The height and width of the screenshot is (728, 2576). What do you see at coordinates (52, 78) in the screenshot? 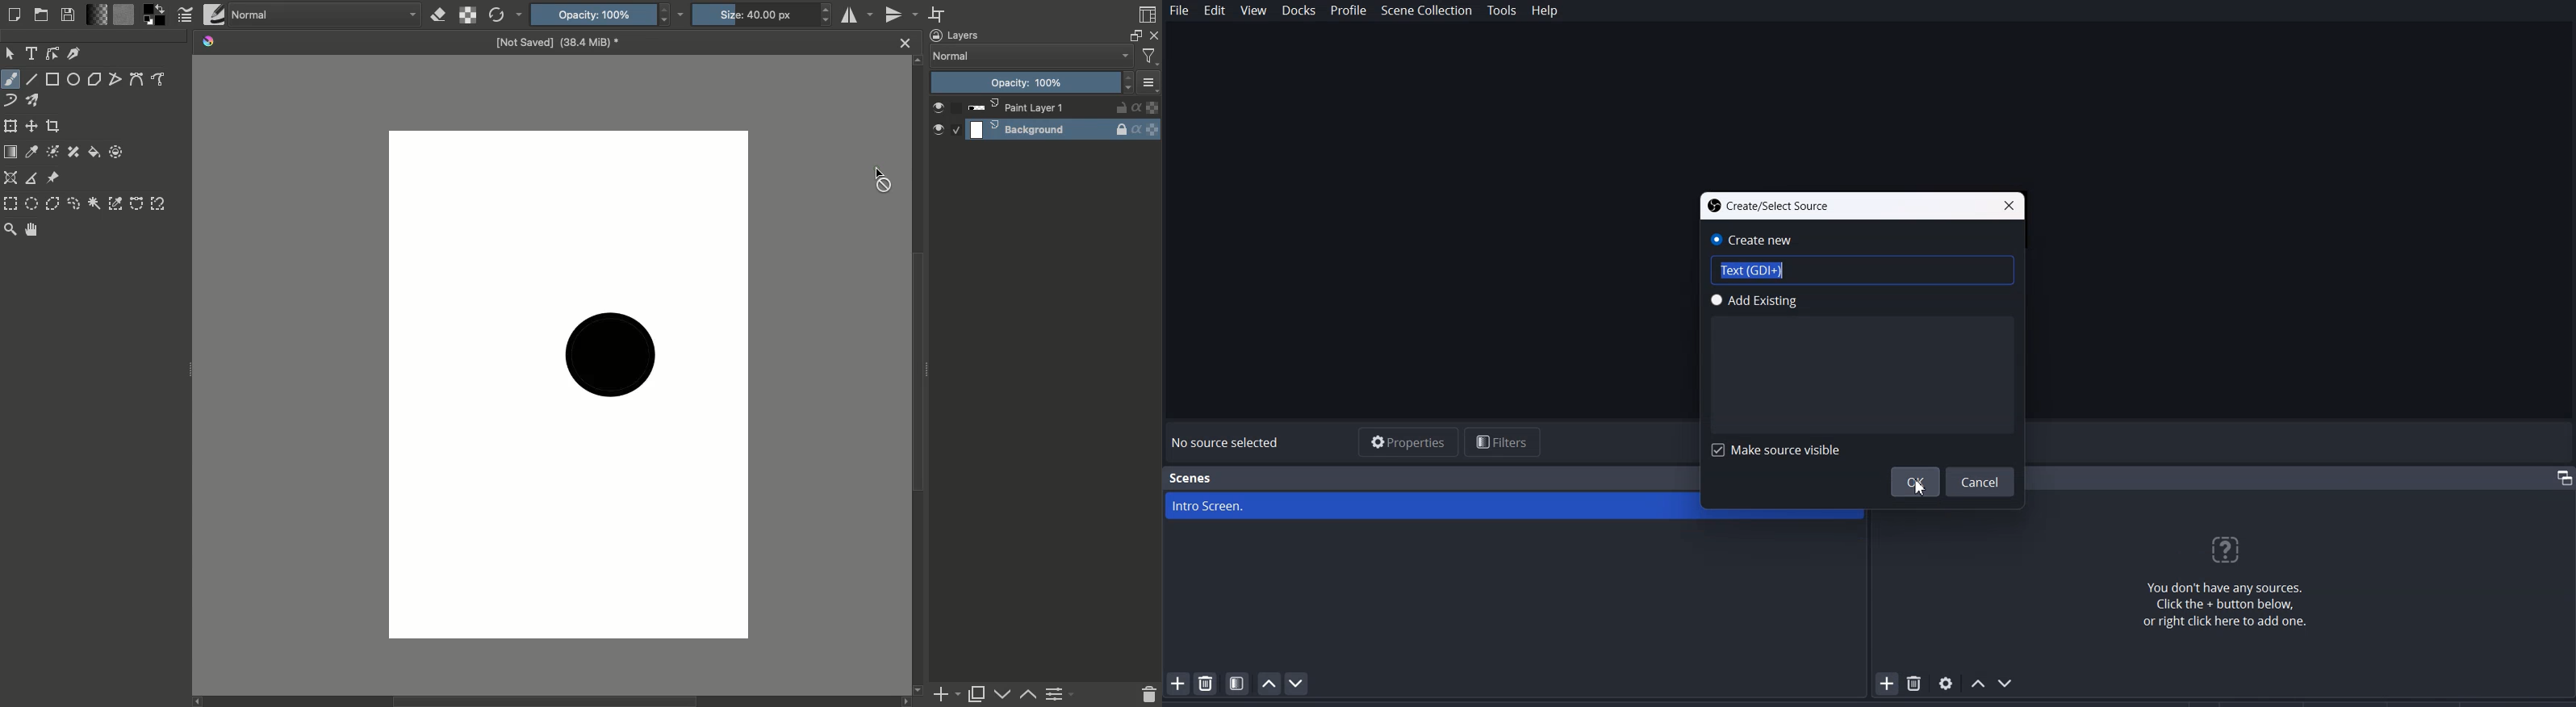
I see `Rectangle ` at bounding box center [52, 78].